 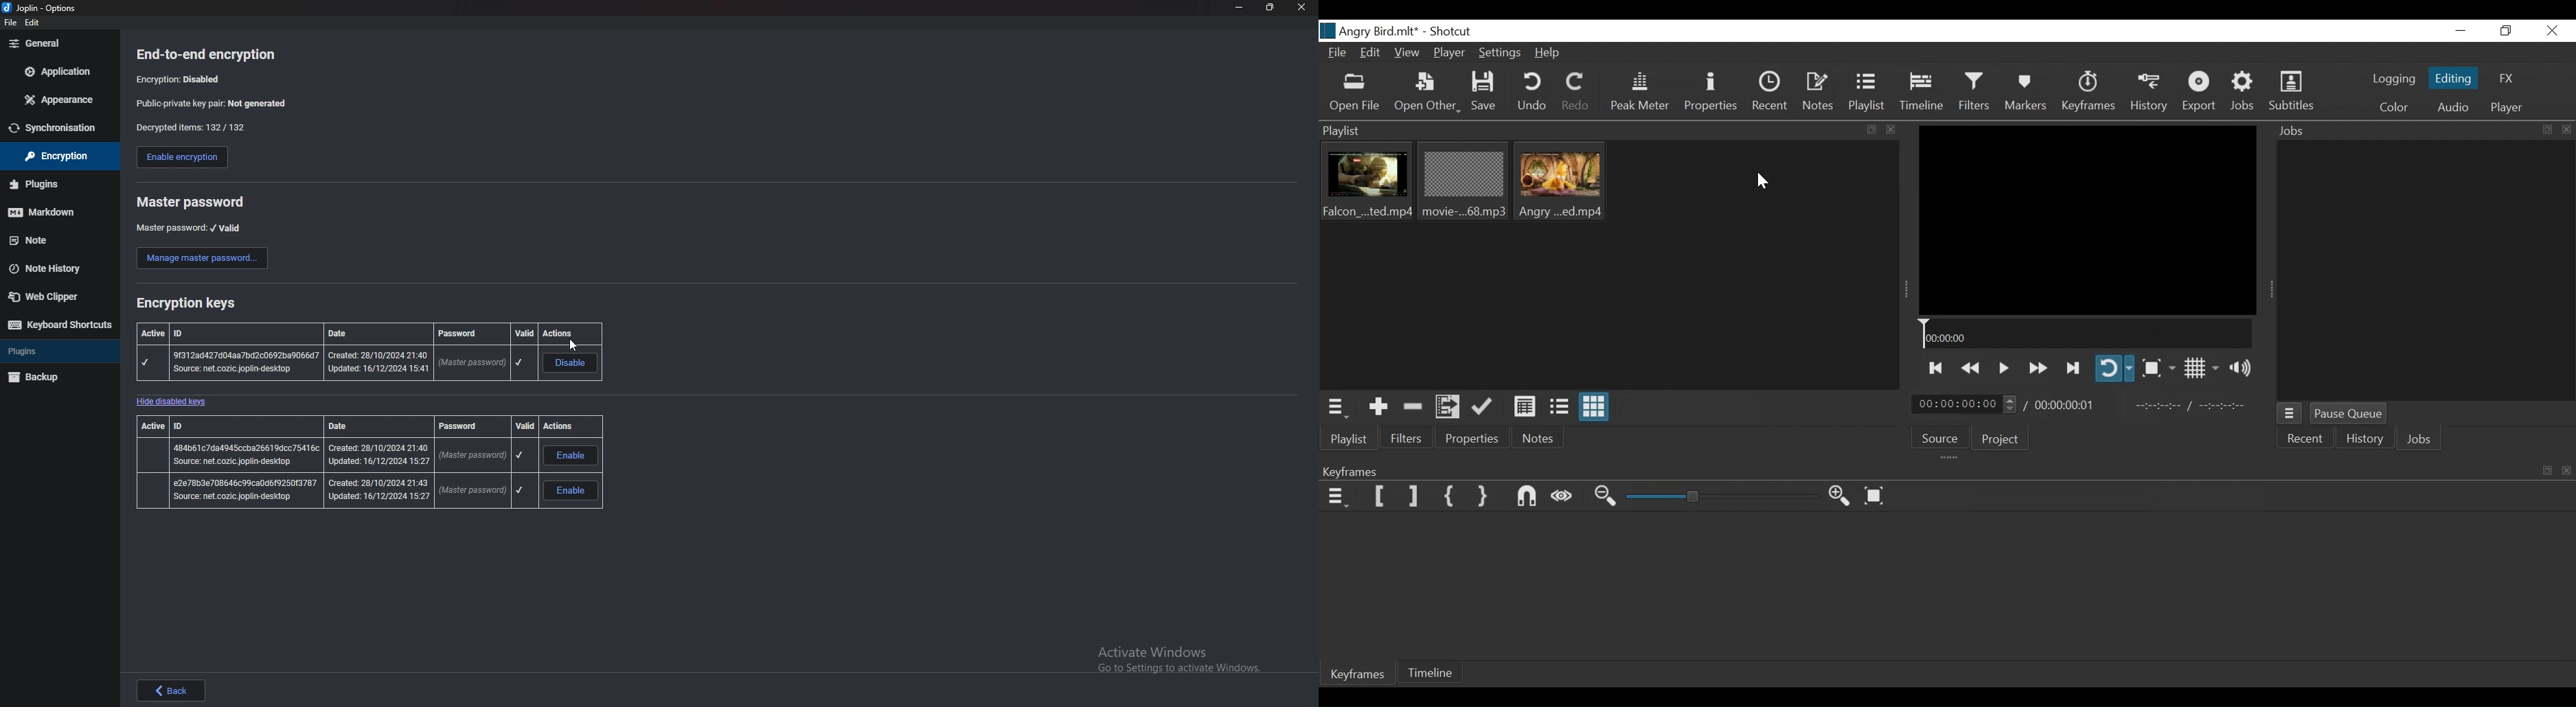 I want to click on Zoom Keyframe in, so click(x=1842, y=496).